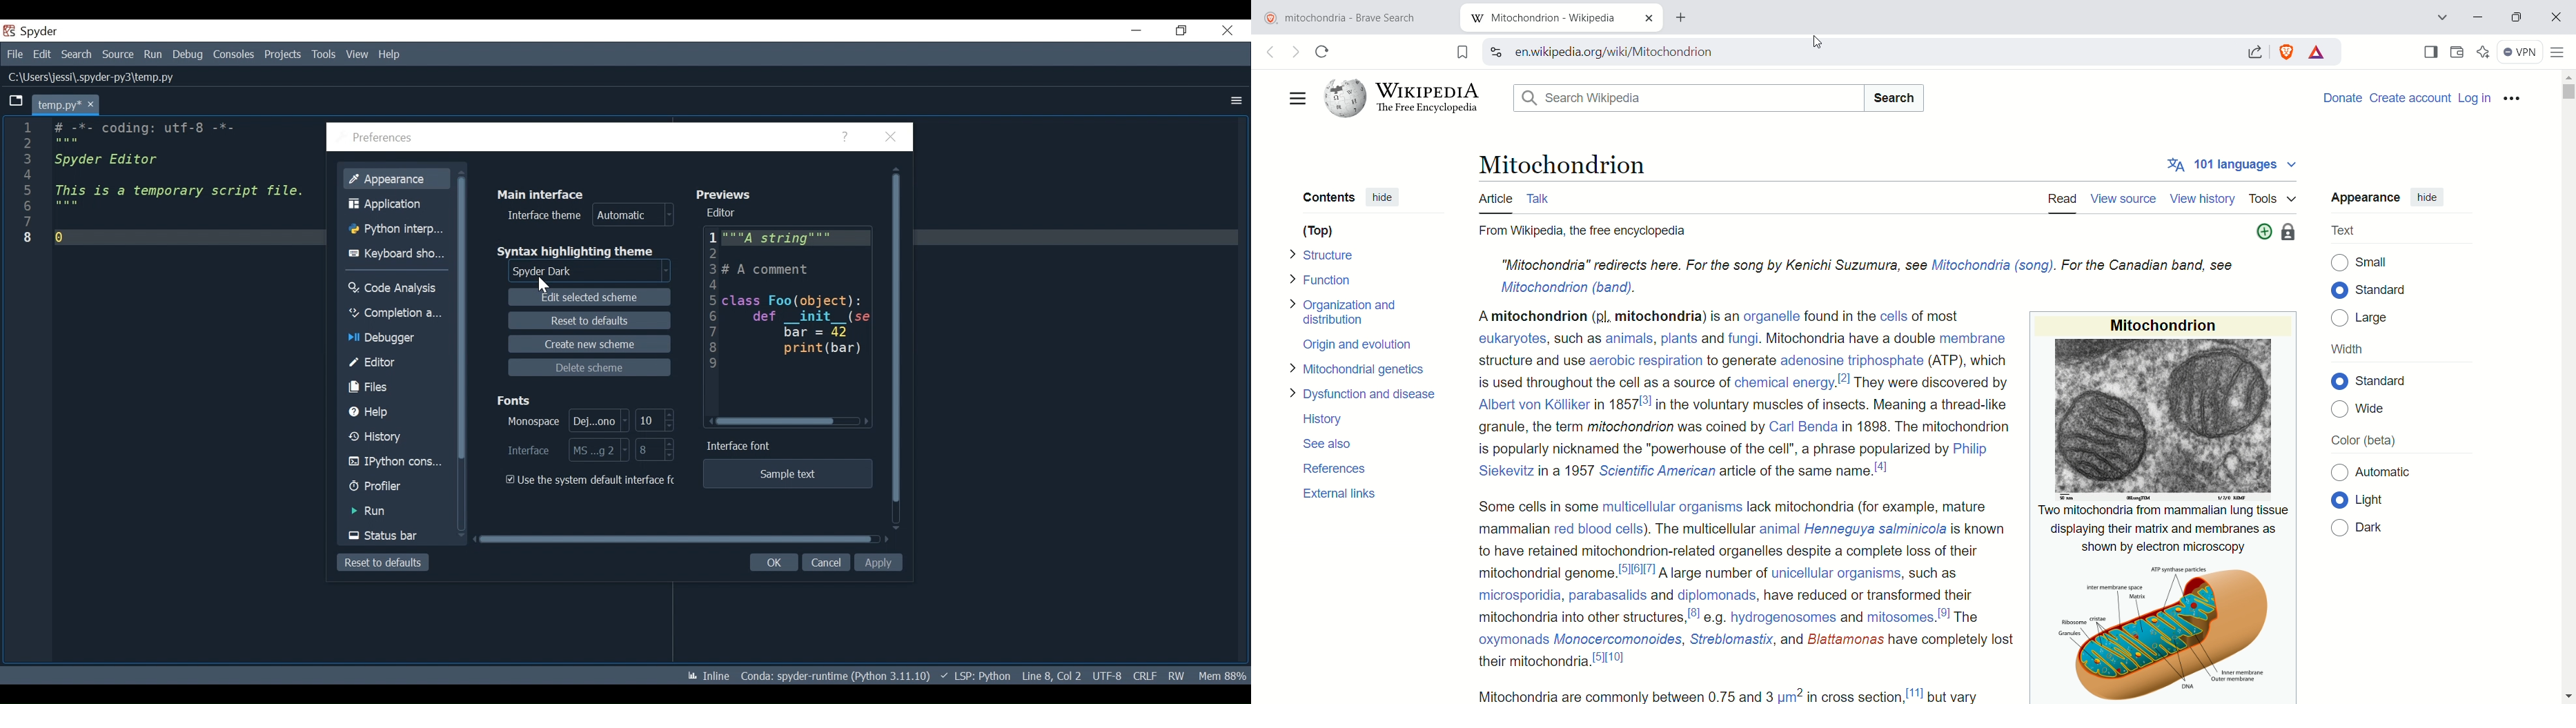 This screenshot has width=2576, height=728. What do you see at coordinates (398, 179) in the screenshot?
I see `Appearance` at bounding box center [398, 179].